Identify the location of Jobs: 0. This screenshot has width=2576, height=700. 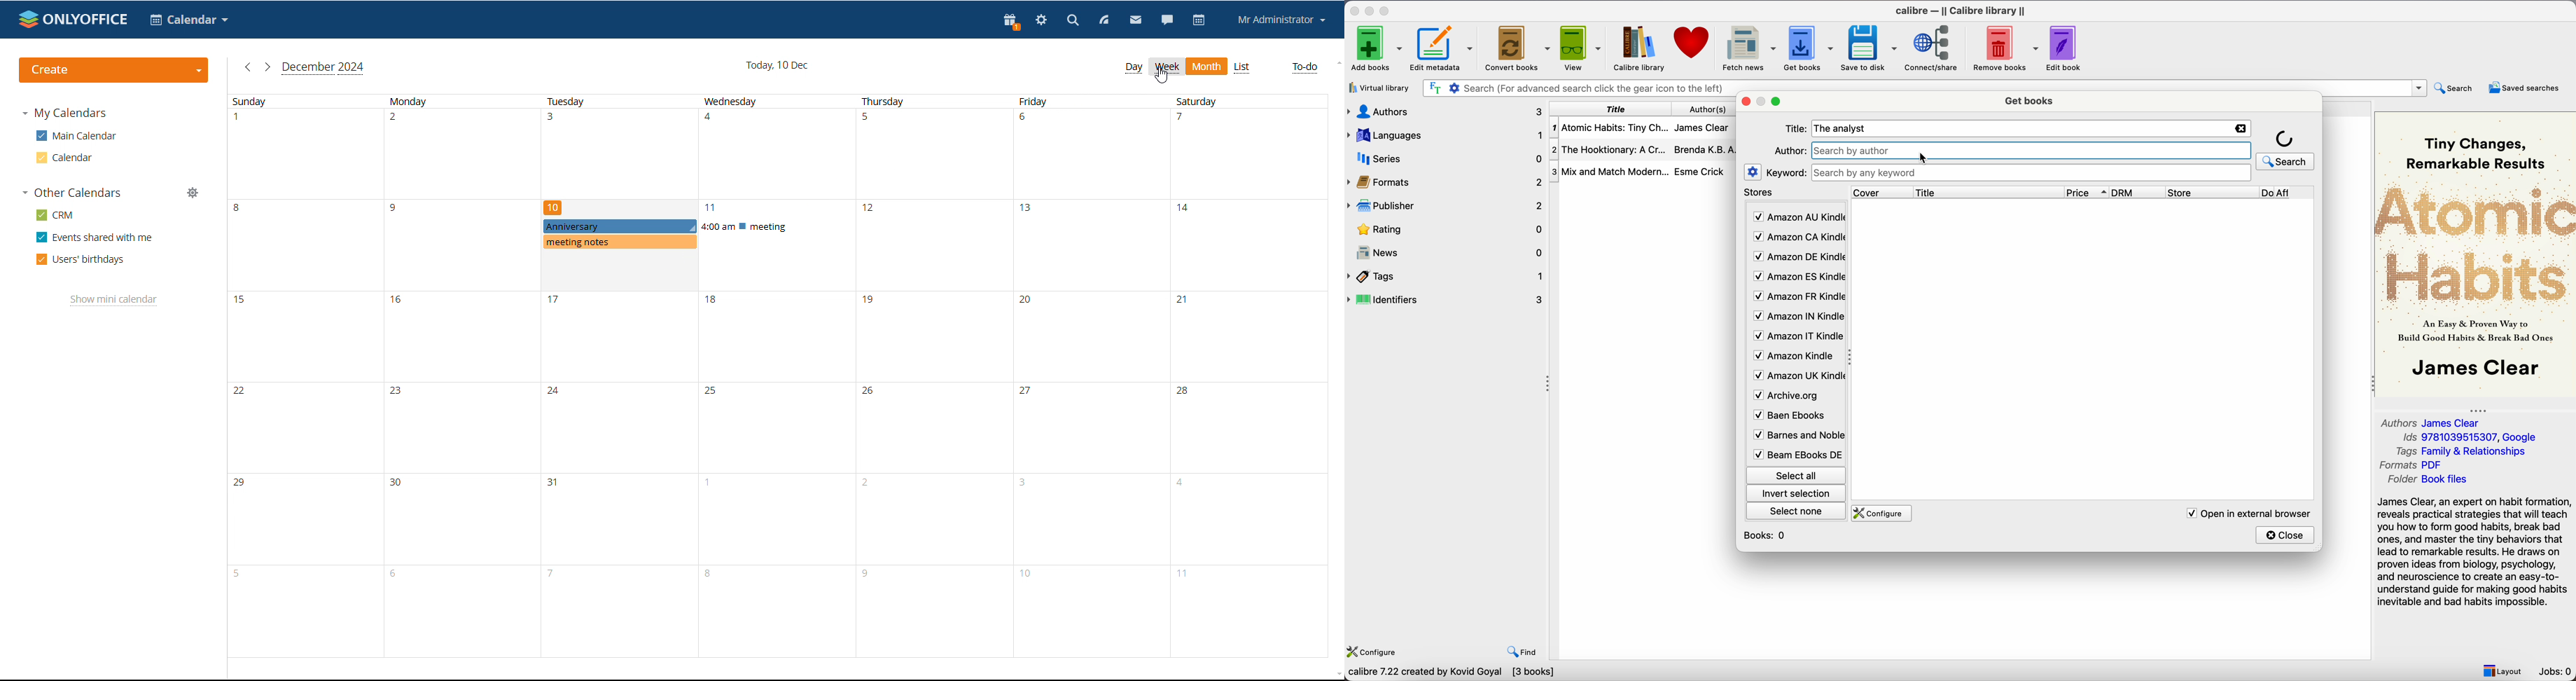
(2557, 673).